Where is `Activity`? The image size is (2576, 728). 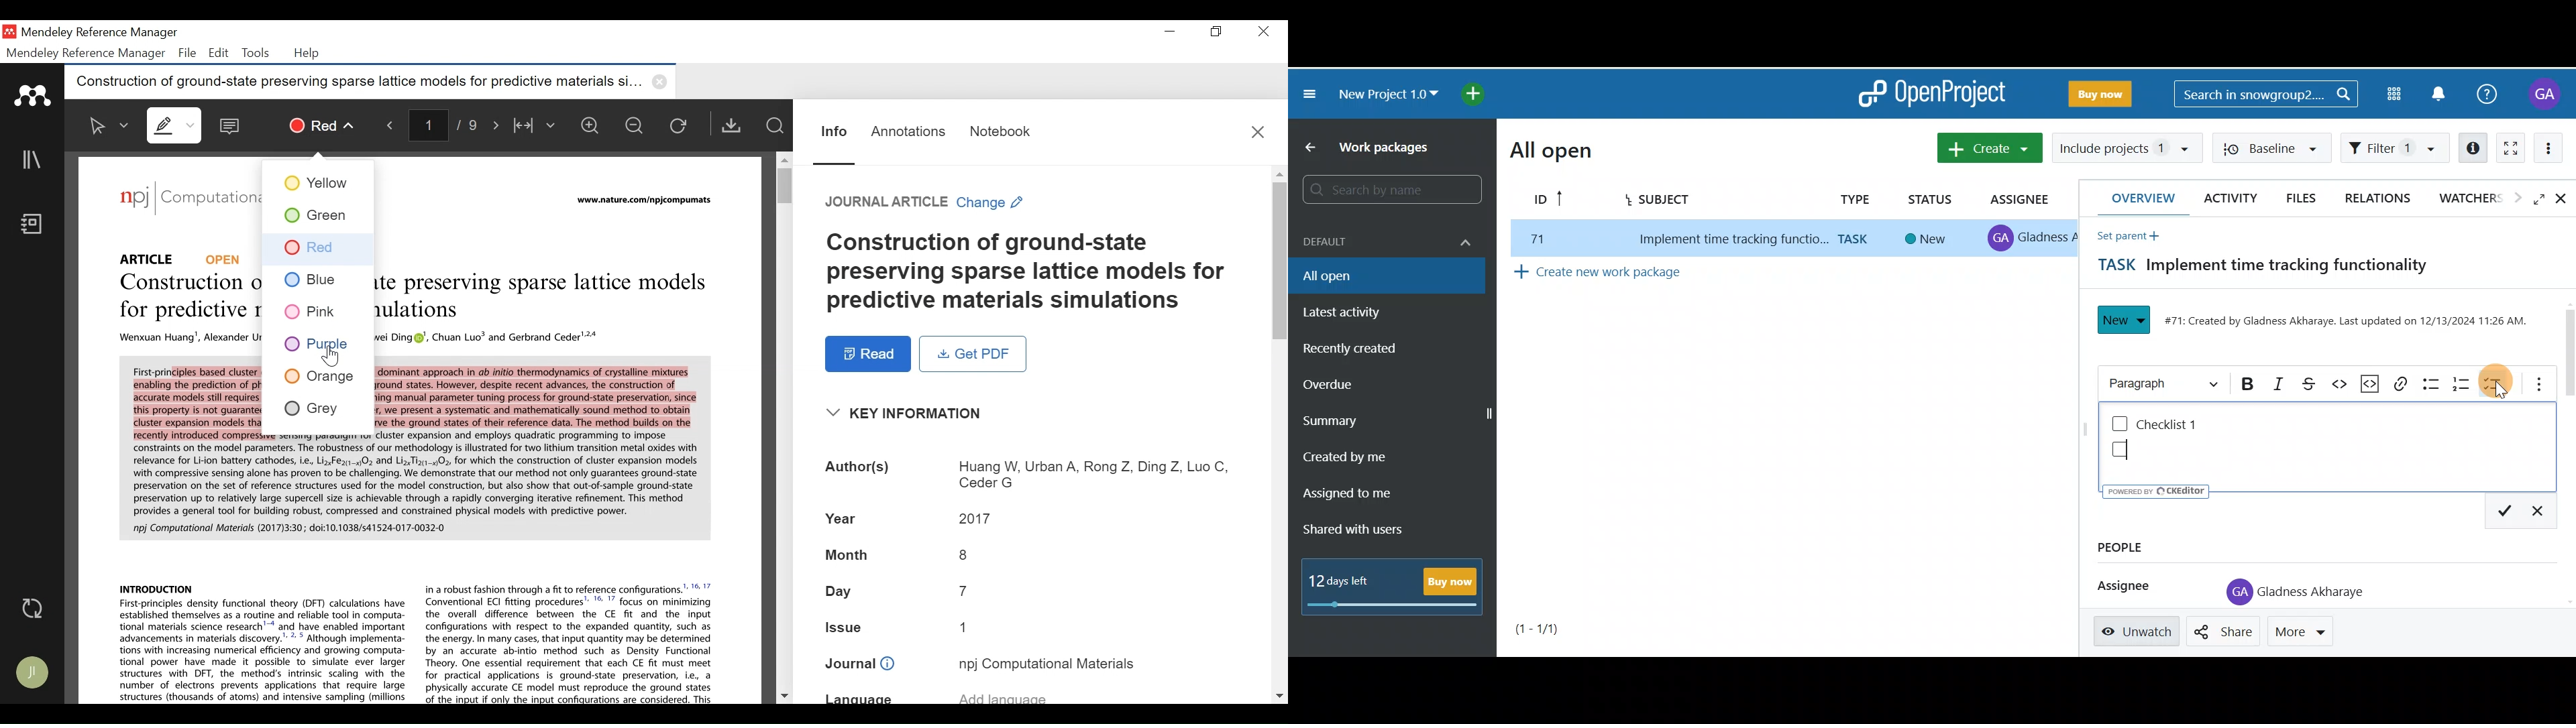
Activity is located at coordinates (2227, 198).